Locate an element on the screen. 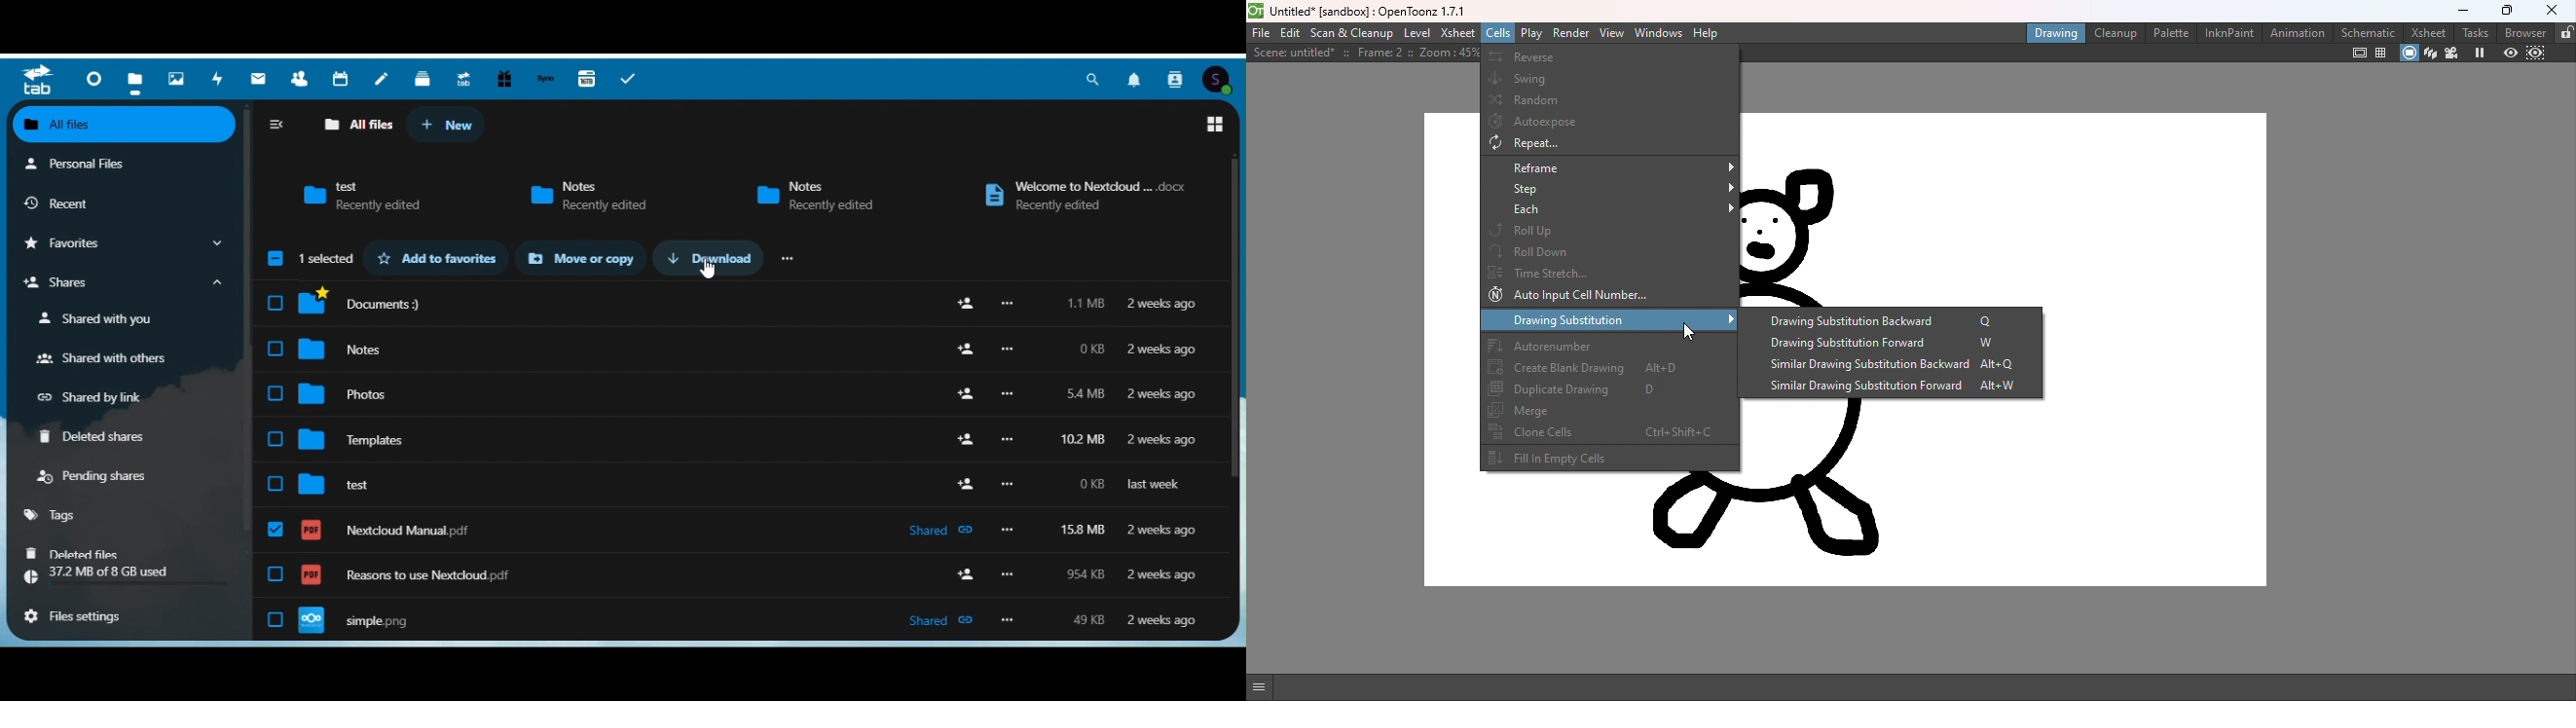 This screenshot has height=728, width=2576. Files is located at coordinates (138, 78).